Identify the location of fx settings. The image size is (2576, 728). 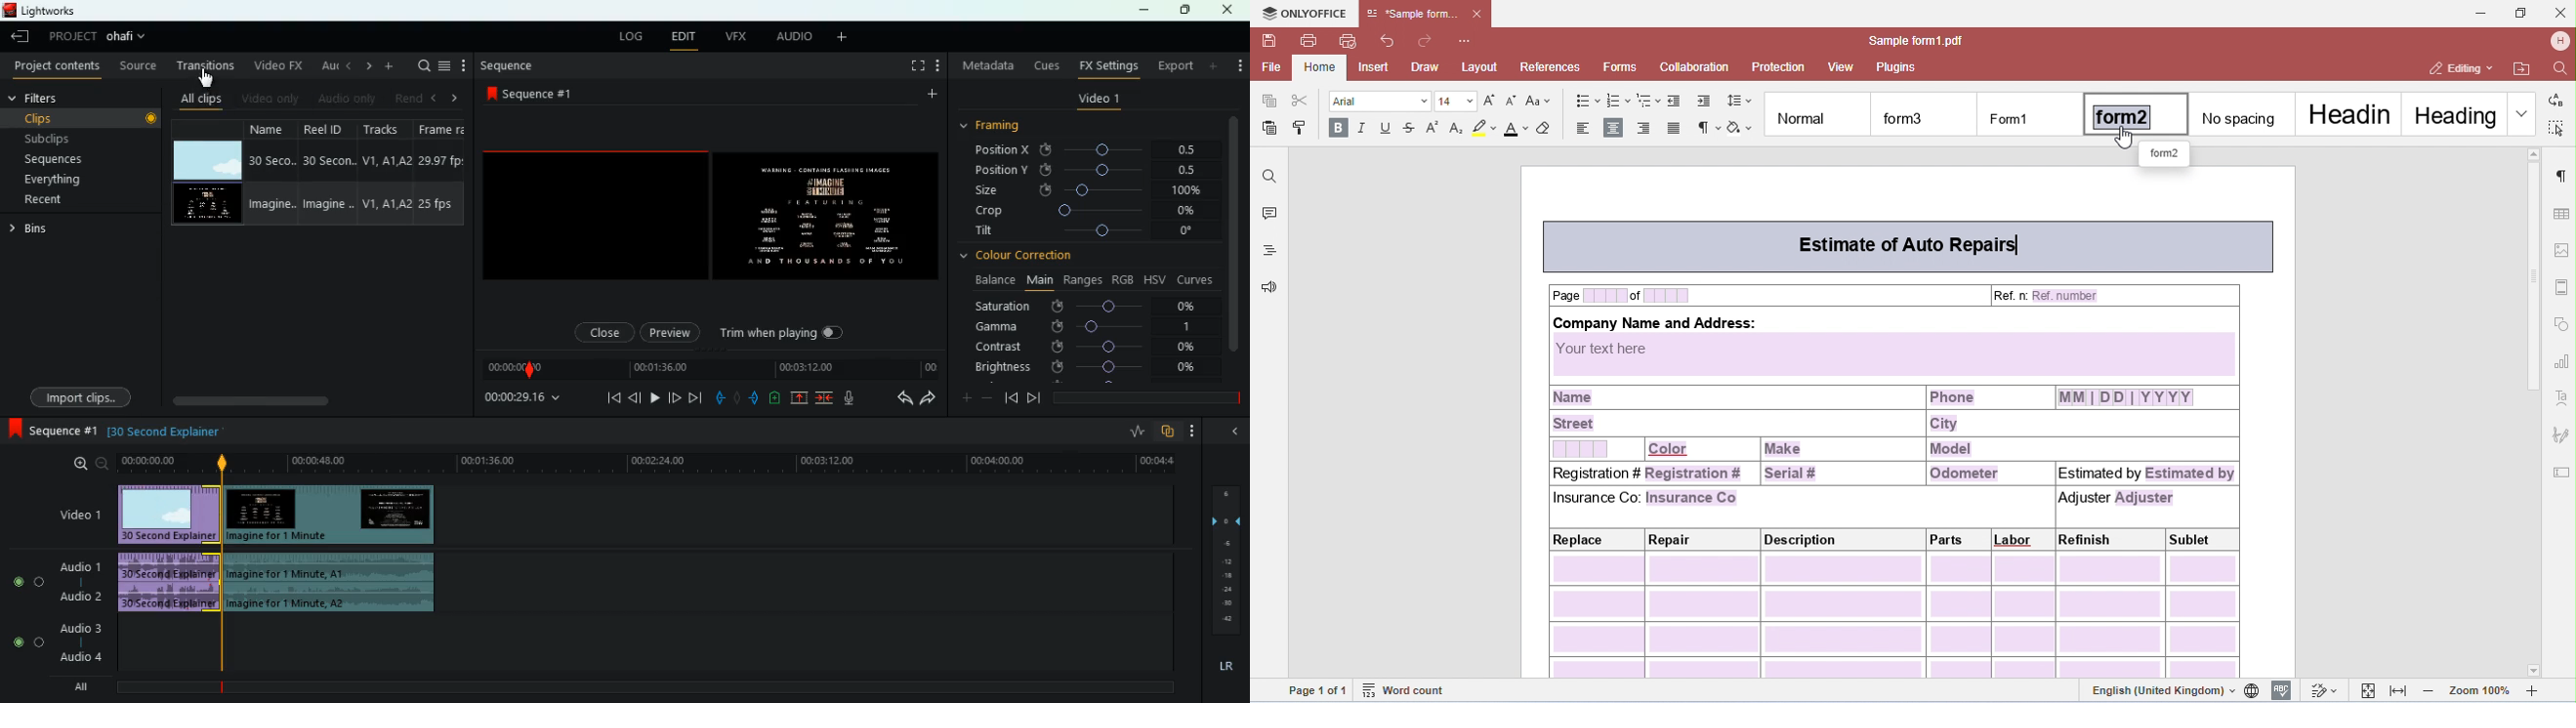
(1107, 64).